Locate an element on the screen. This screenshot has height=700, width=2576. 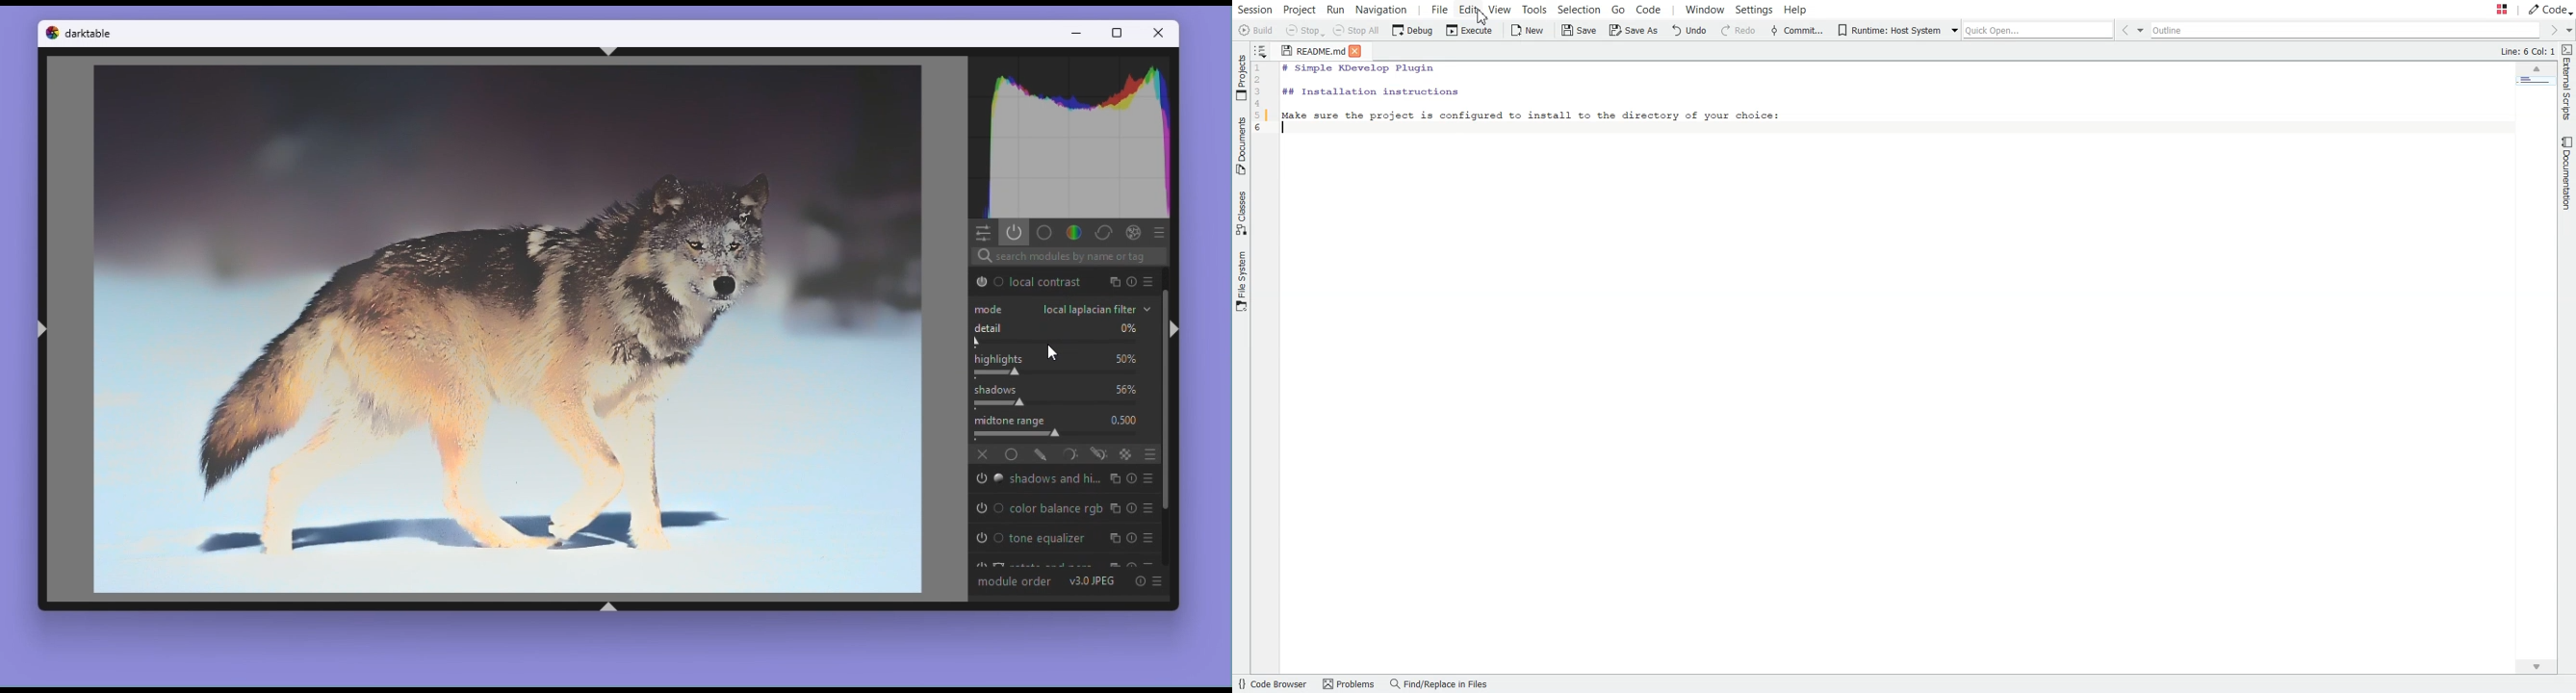
Close is located at coordinates (1159, 34).